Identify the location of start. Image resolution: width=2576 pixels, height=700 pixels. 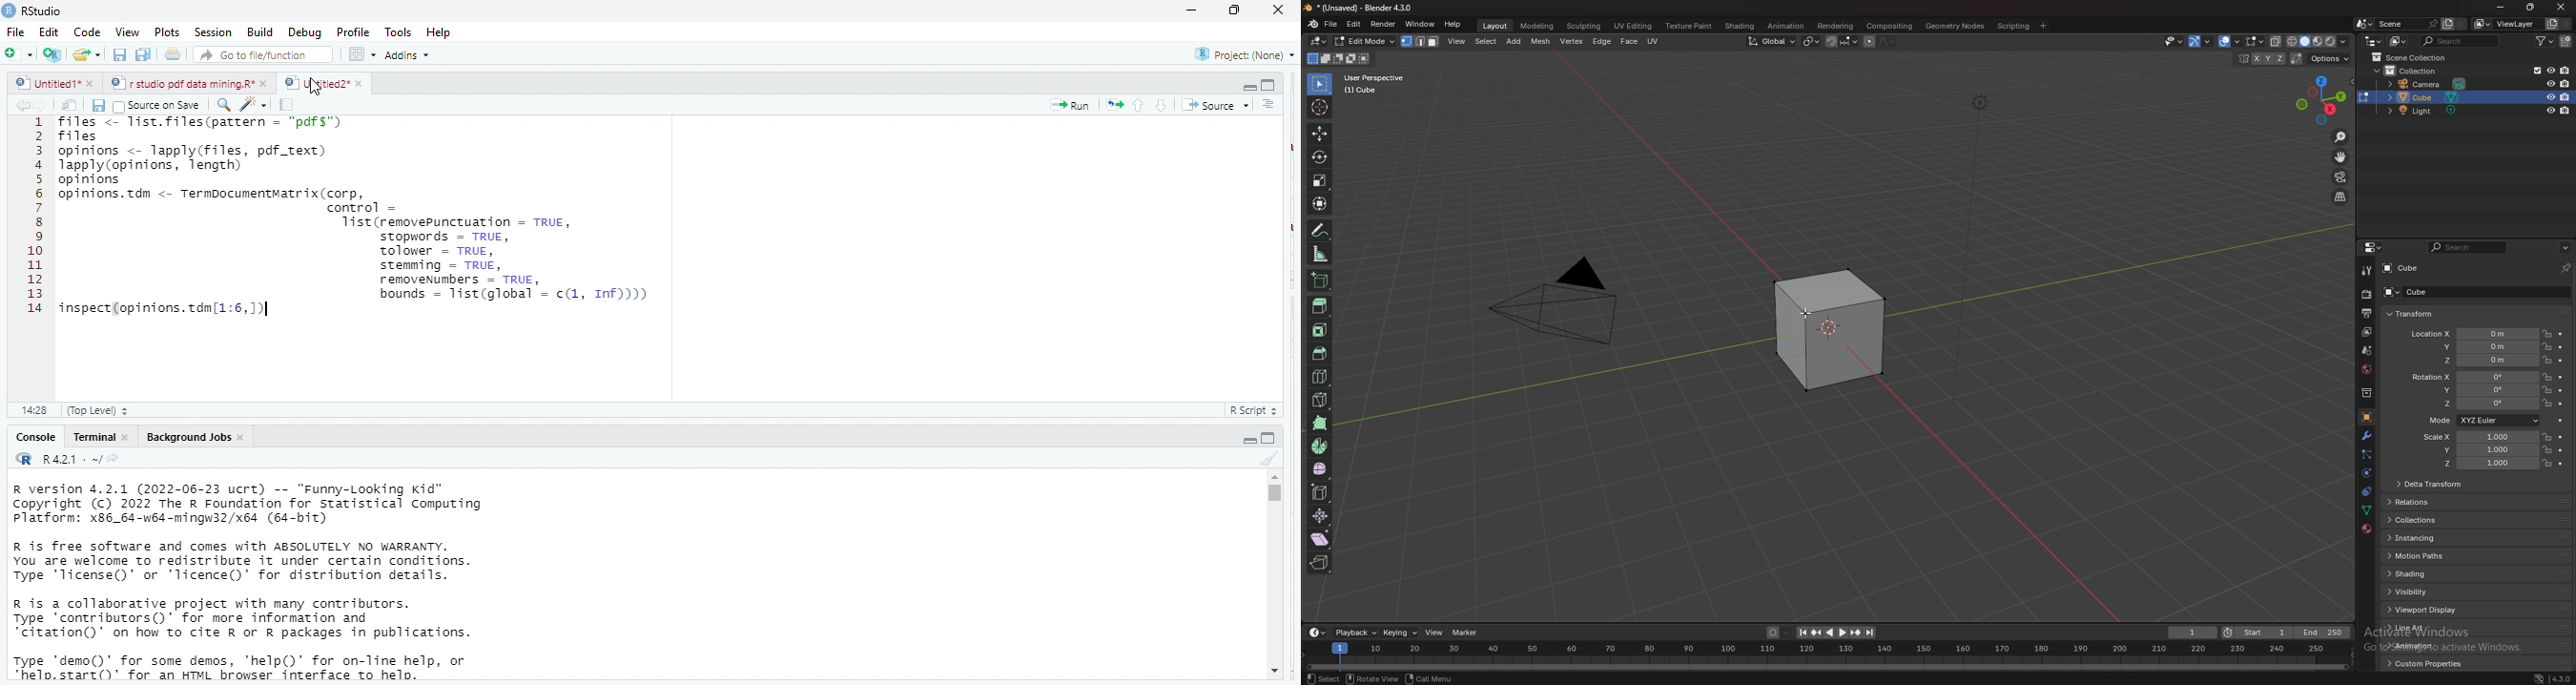
(2255, 632).